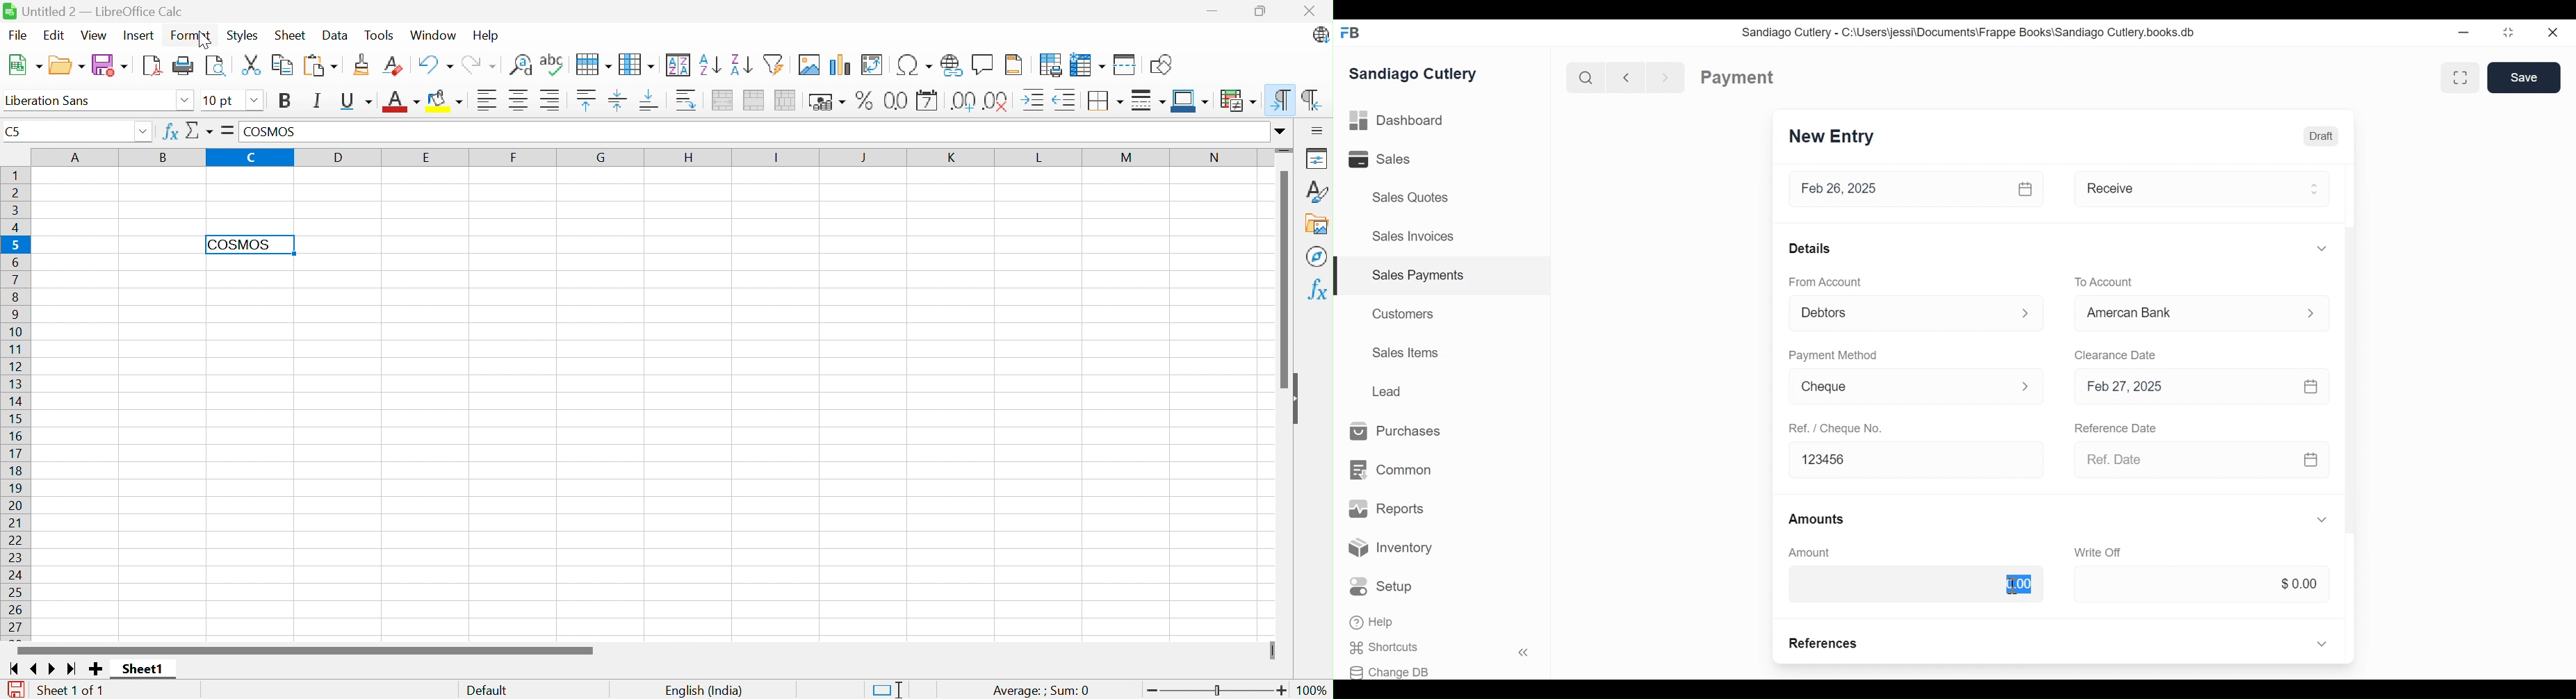 This screenshot has height=700, width=2576. What do you see at coordinates (1623, 77) in the screenshot?
I see `Navigate Back` at bounding box center [1623, 77].